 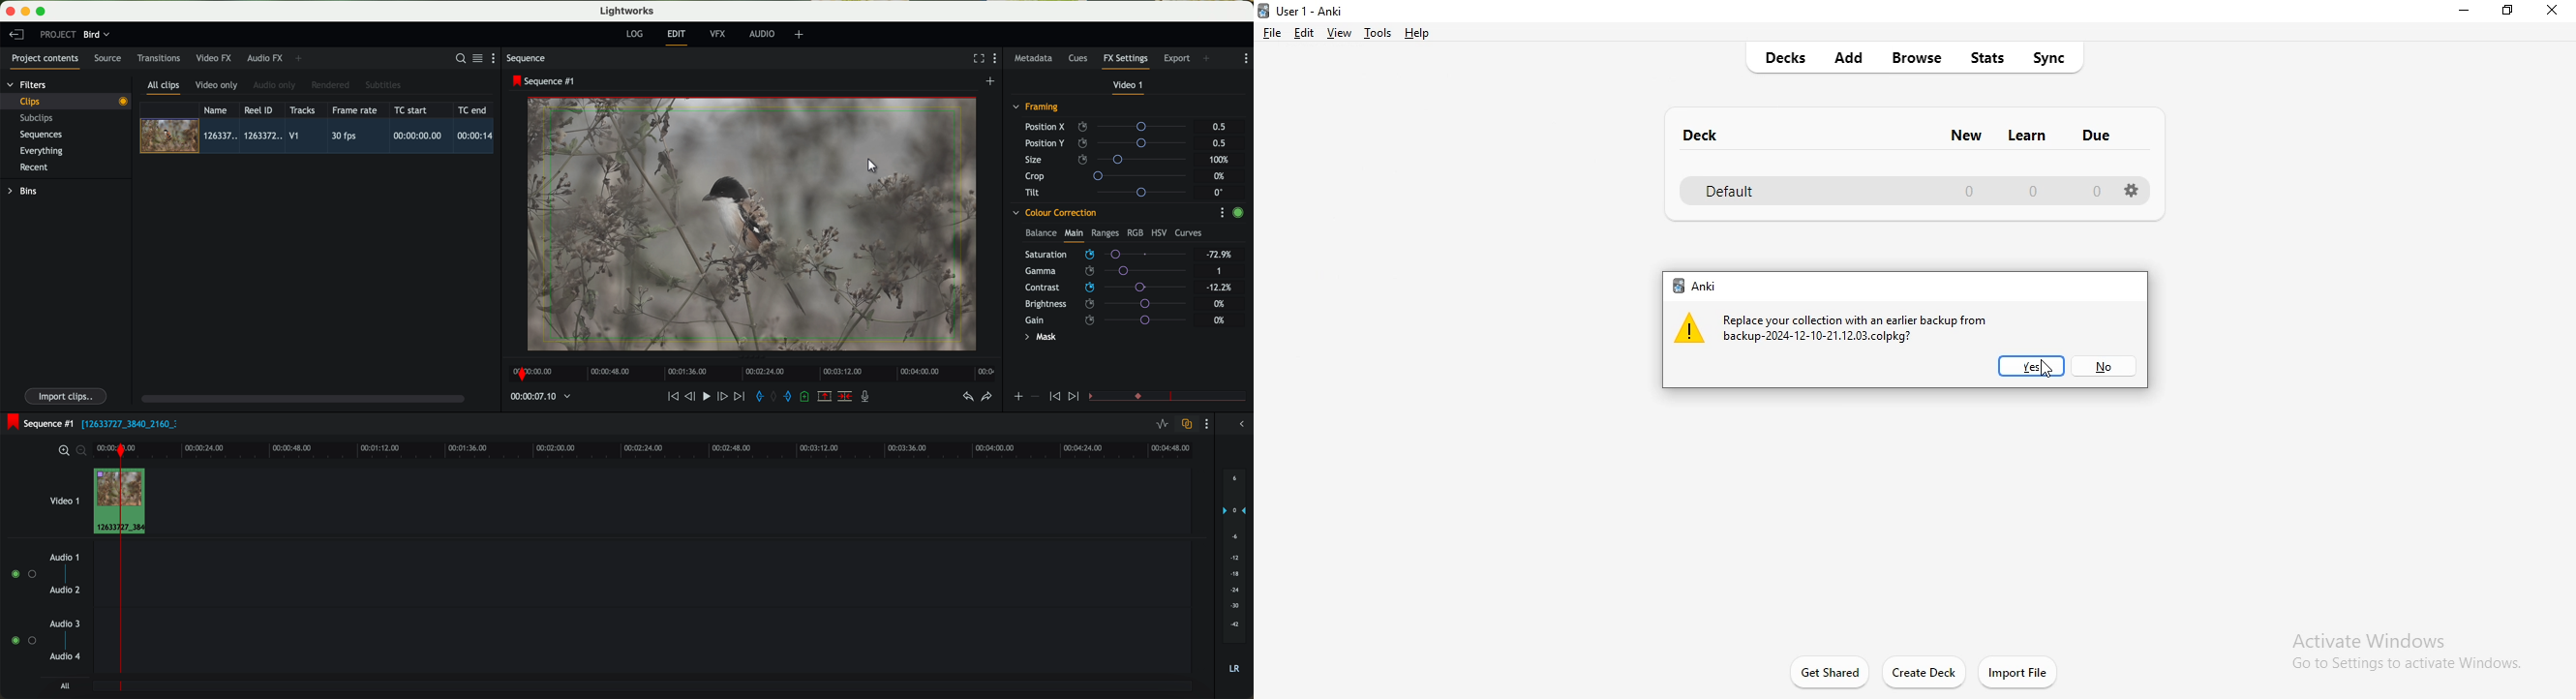 What do you see at coordinates (473, 110) in the screenshot?
I see `TC end` at bounding box center [473, 110].